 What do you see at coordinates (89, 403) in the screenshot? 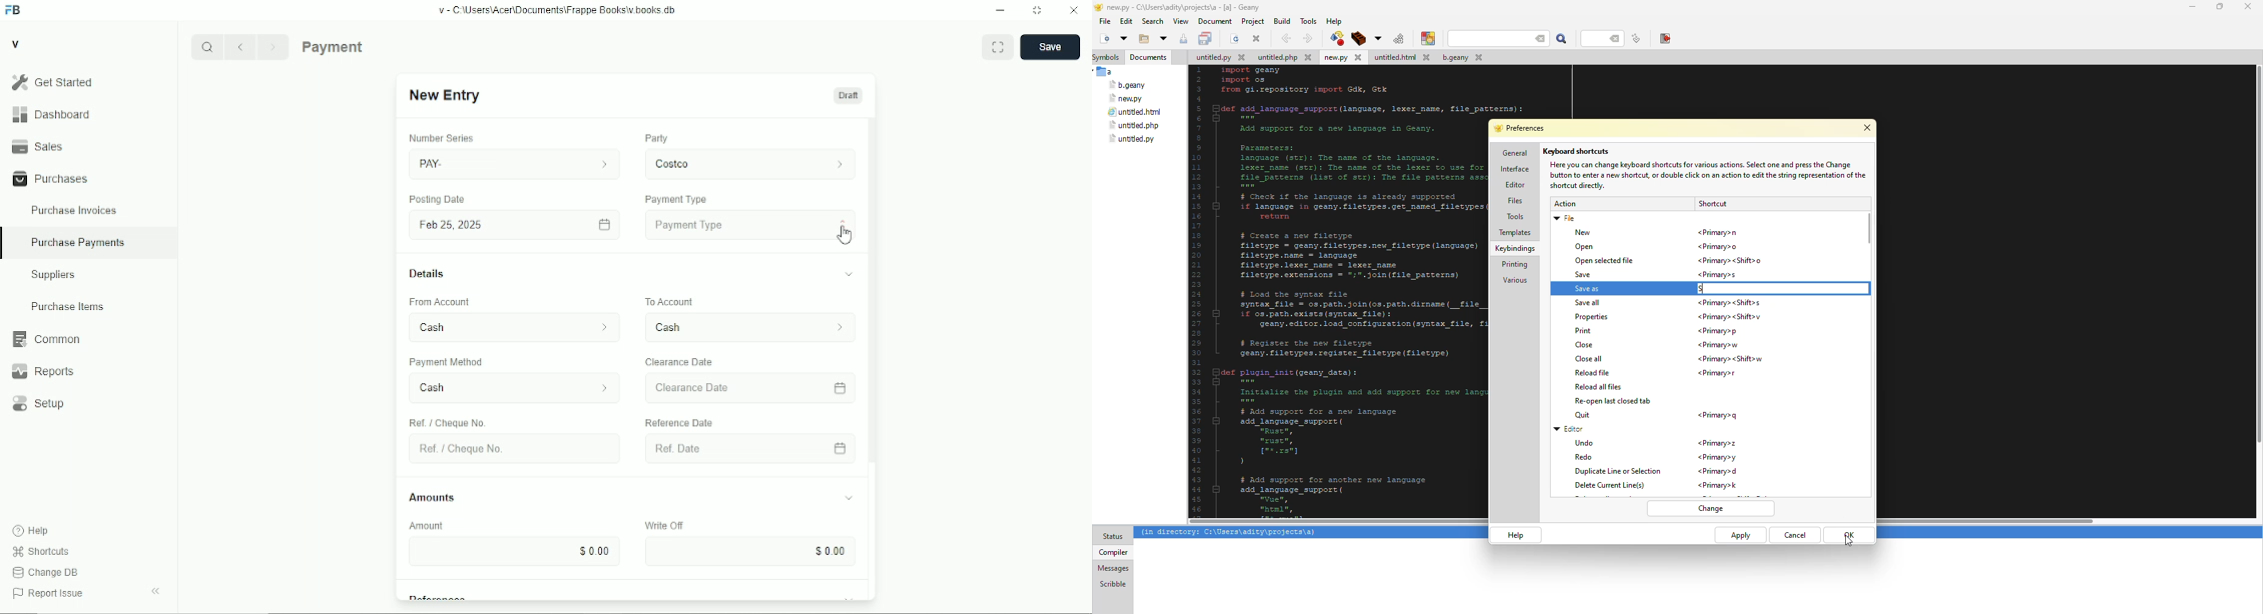
I see `Setup` at bounding box center [89, 403].